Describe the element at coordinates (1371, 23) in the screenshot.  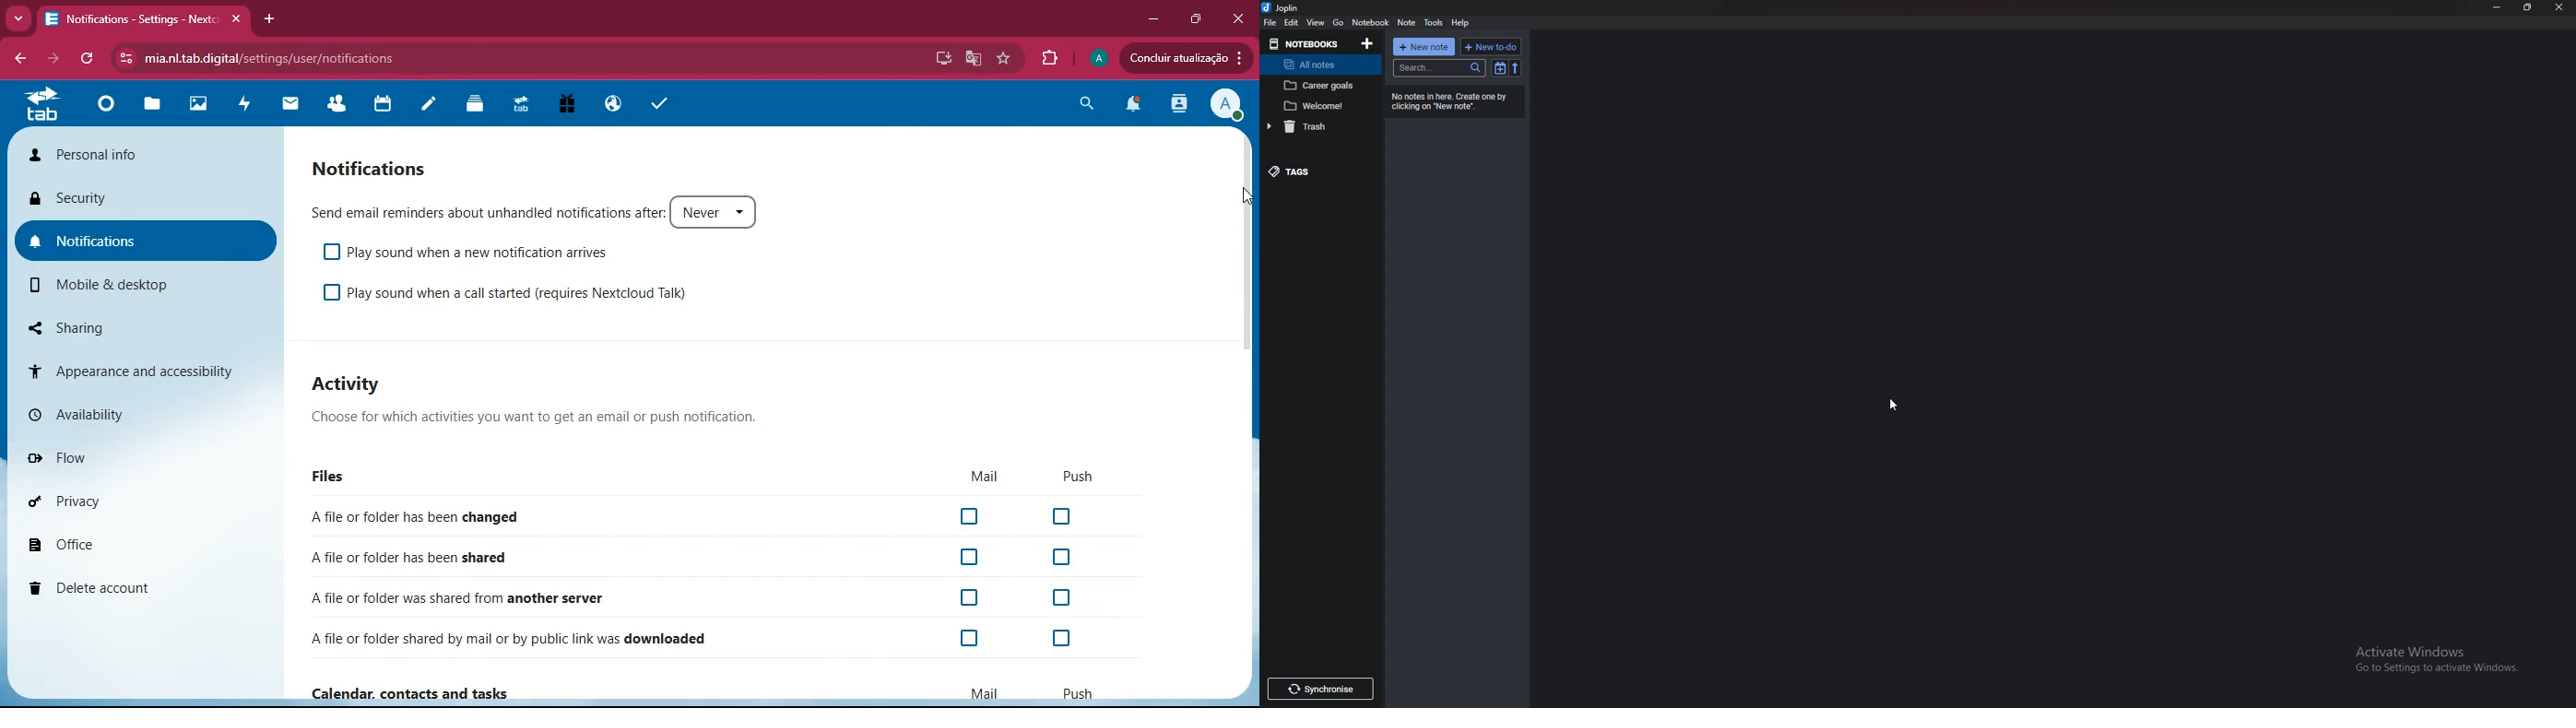
I see `notebook` at that location.